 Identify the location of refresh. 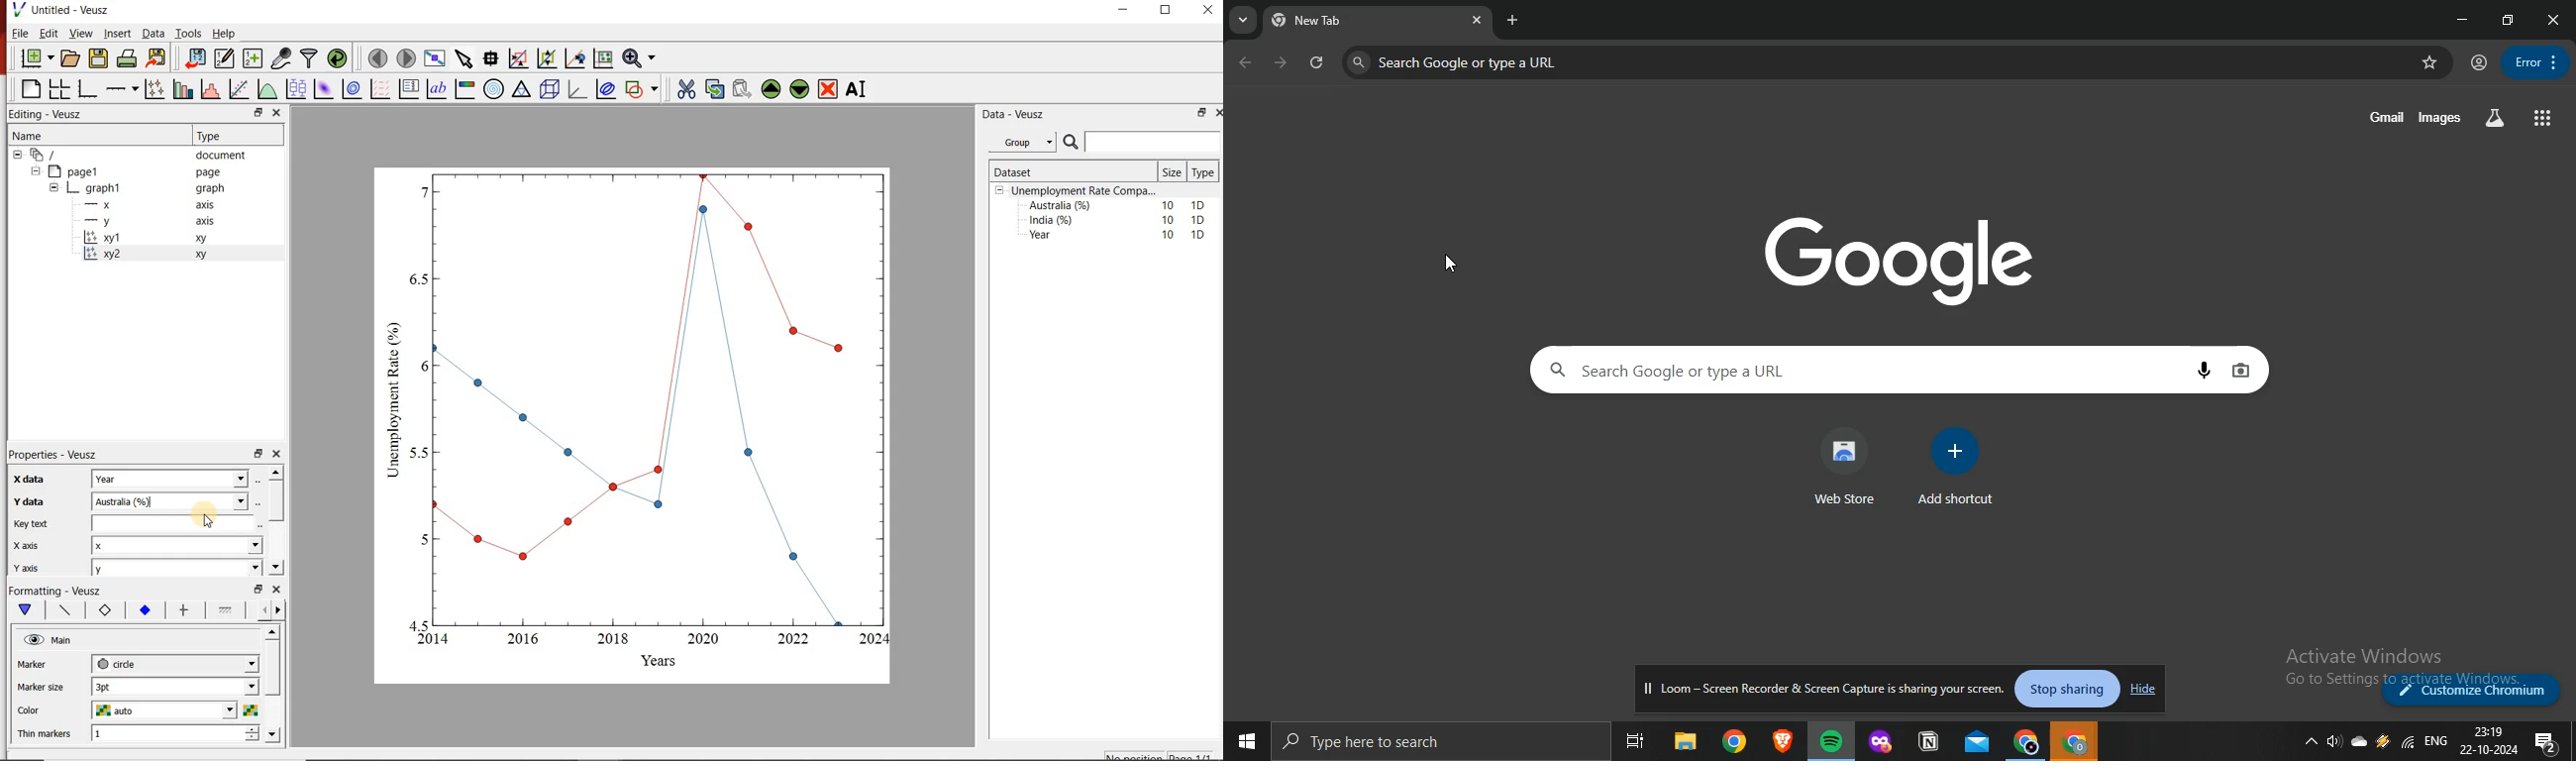
(1318, 63).